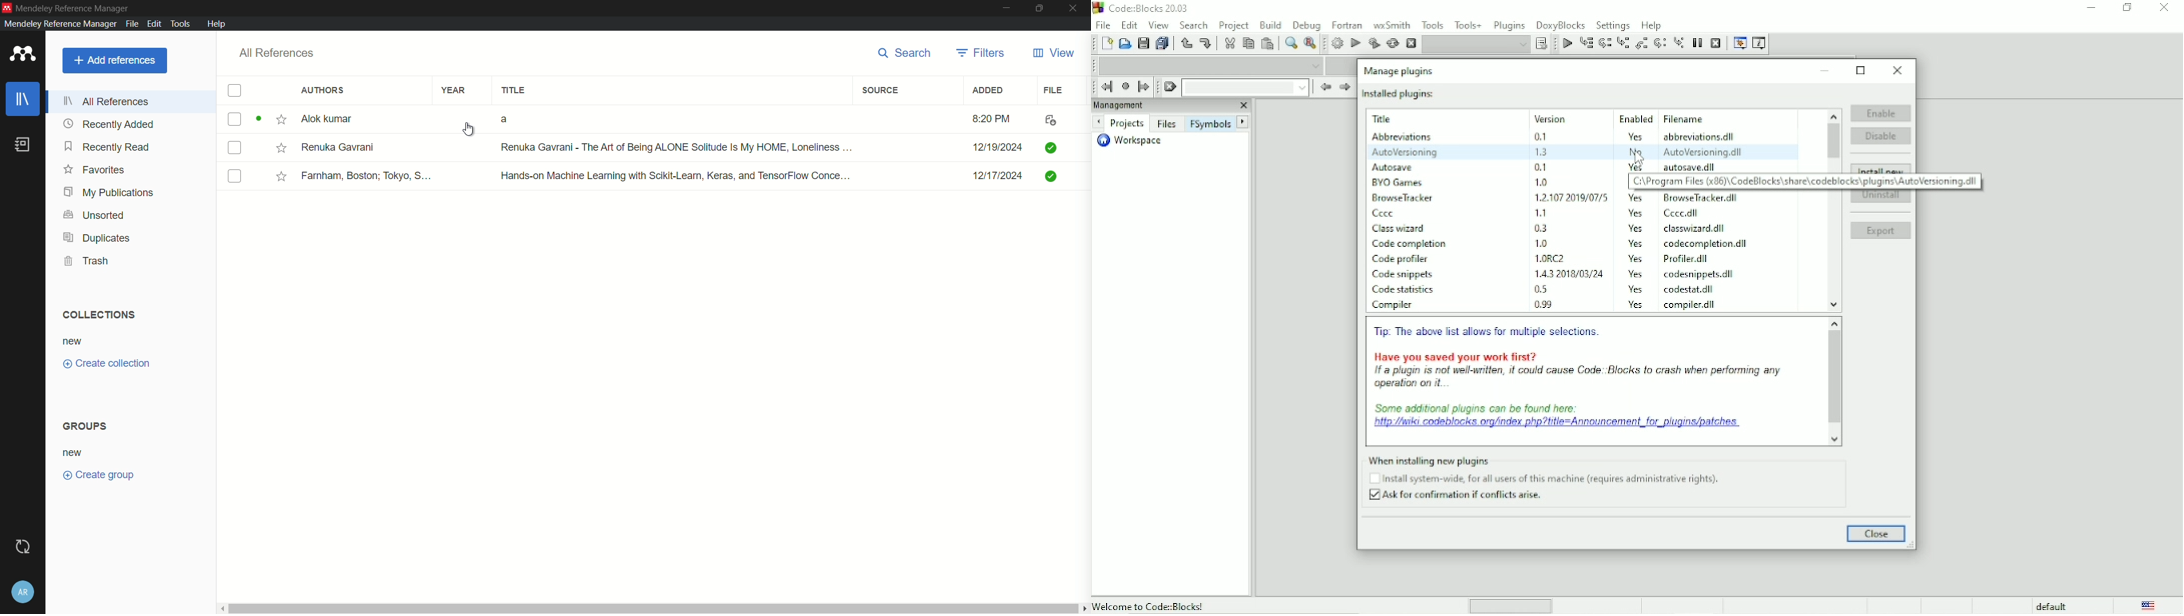  What do you see at coordinates (1103, 24) in the screenshot?
I see `File` at bounding box center [1103, 24].